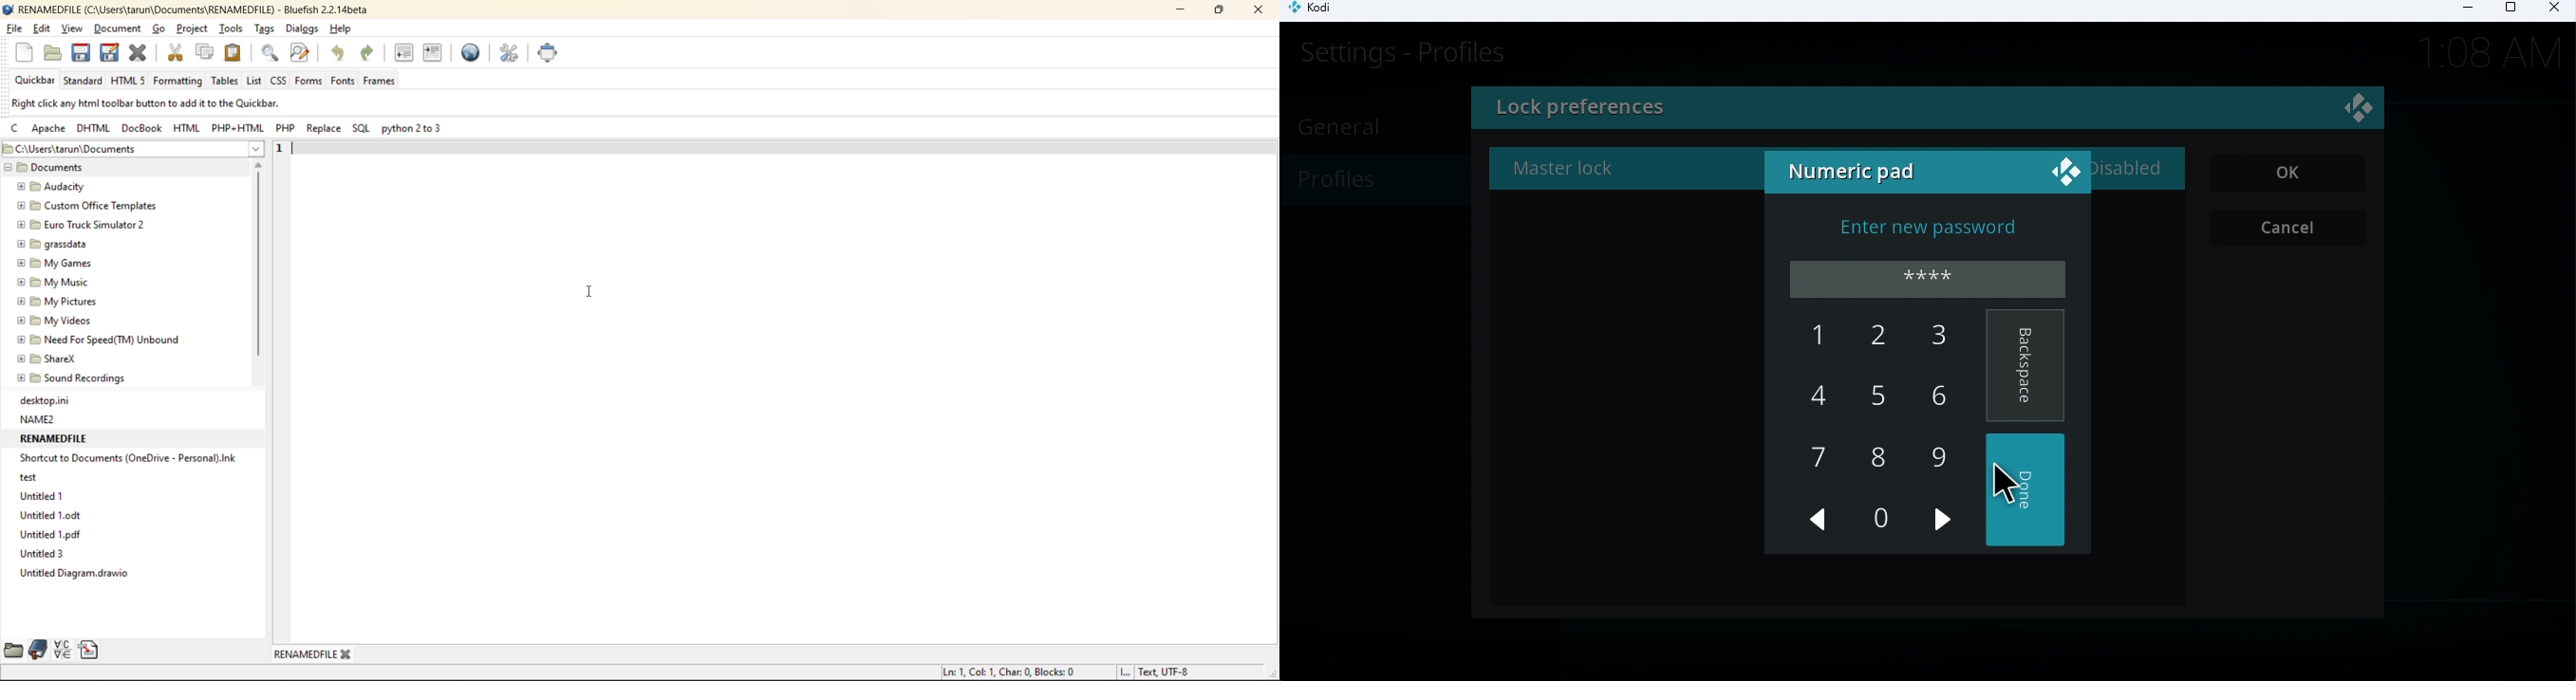 This screenshot has width=2576, height=700. Describe the element at coordinates (1871, 399) in the screenshot. I see `5` at that location.